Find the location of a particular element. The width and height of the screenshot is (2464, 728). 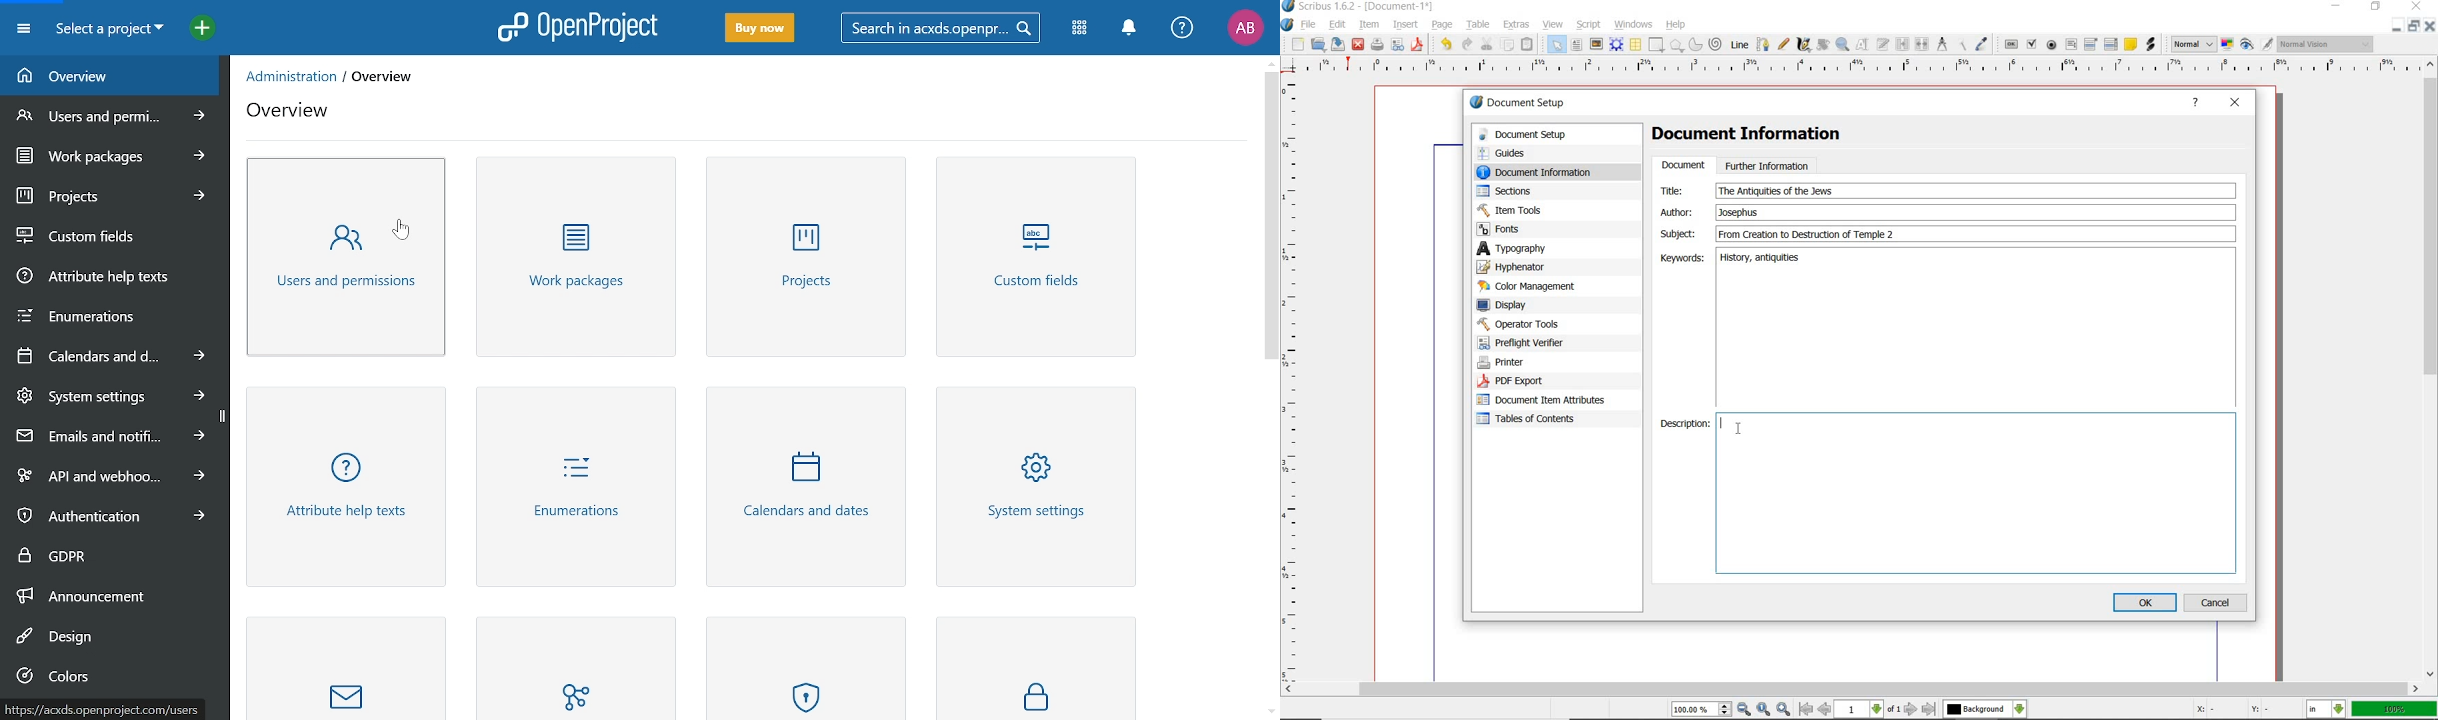

pdf radio button is located at coordinates (2052, 45).